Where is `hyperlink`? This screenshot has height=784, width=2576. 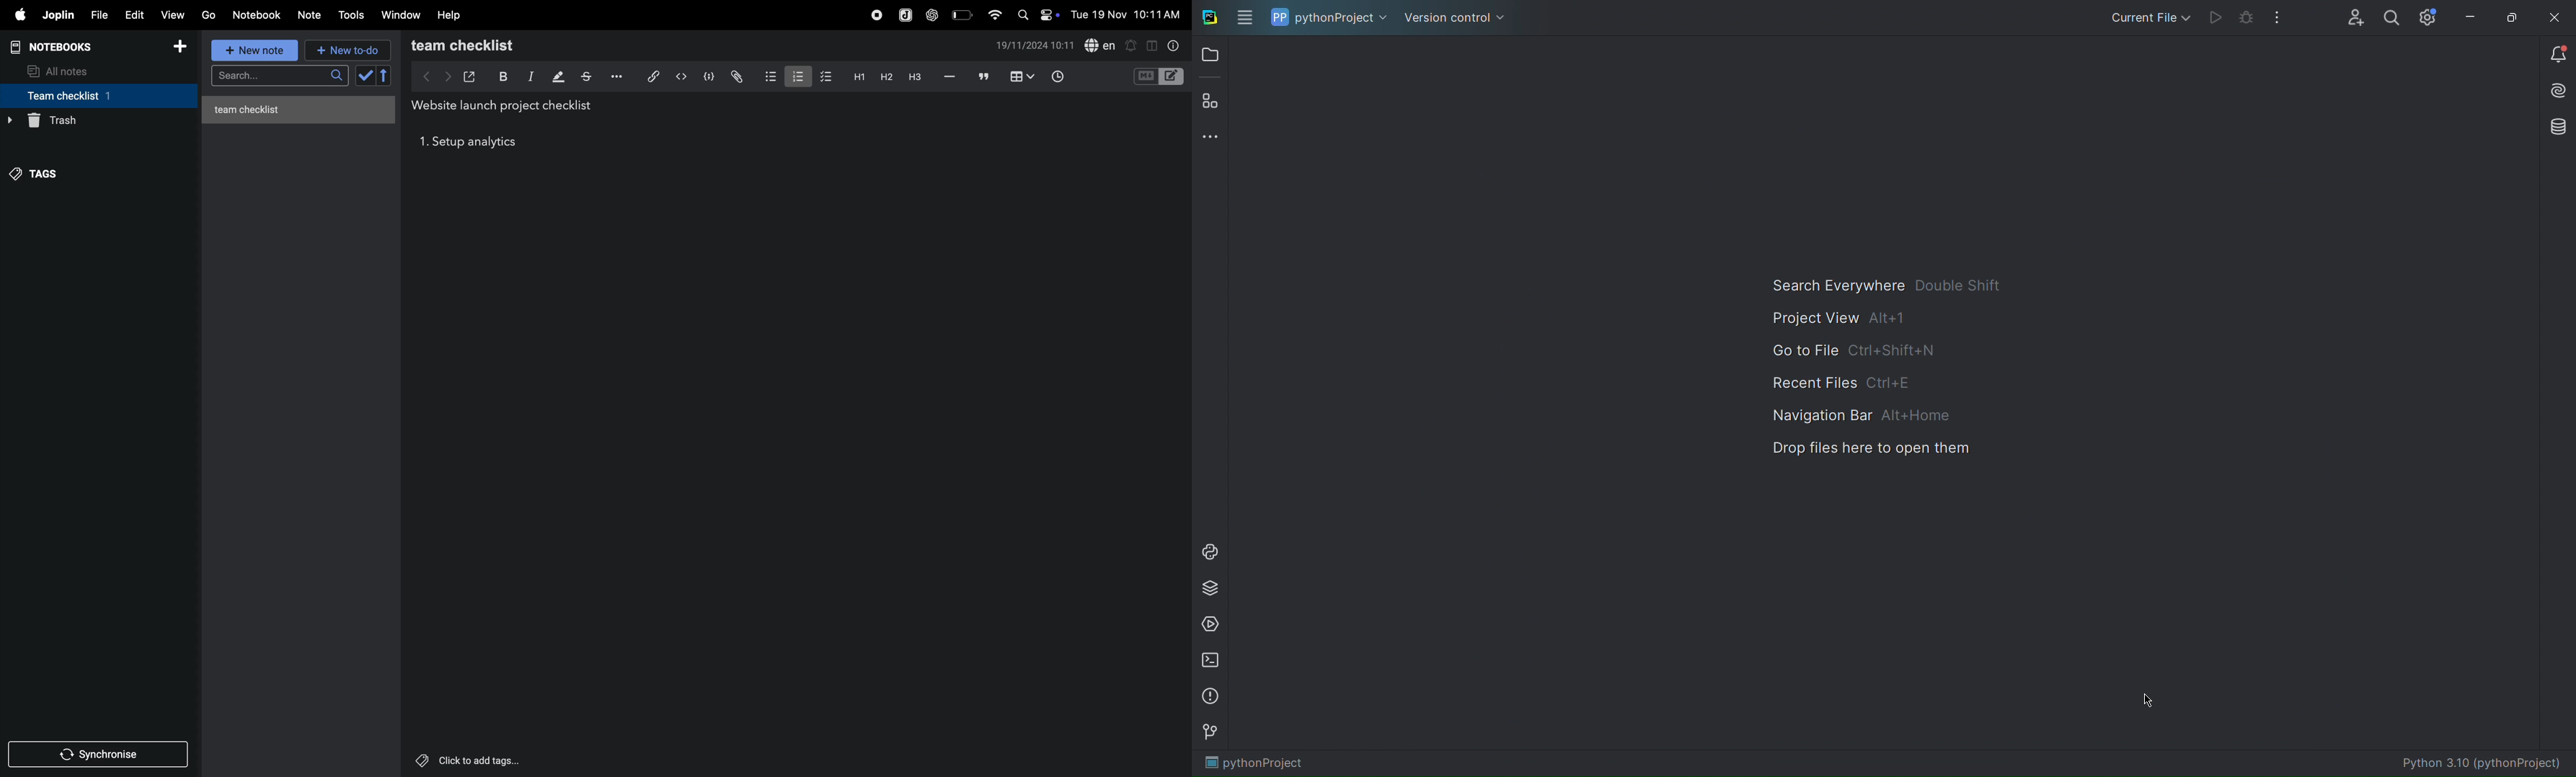
hyperlink is located at coordinates (649, 76).